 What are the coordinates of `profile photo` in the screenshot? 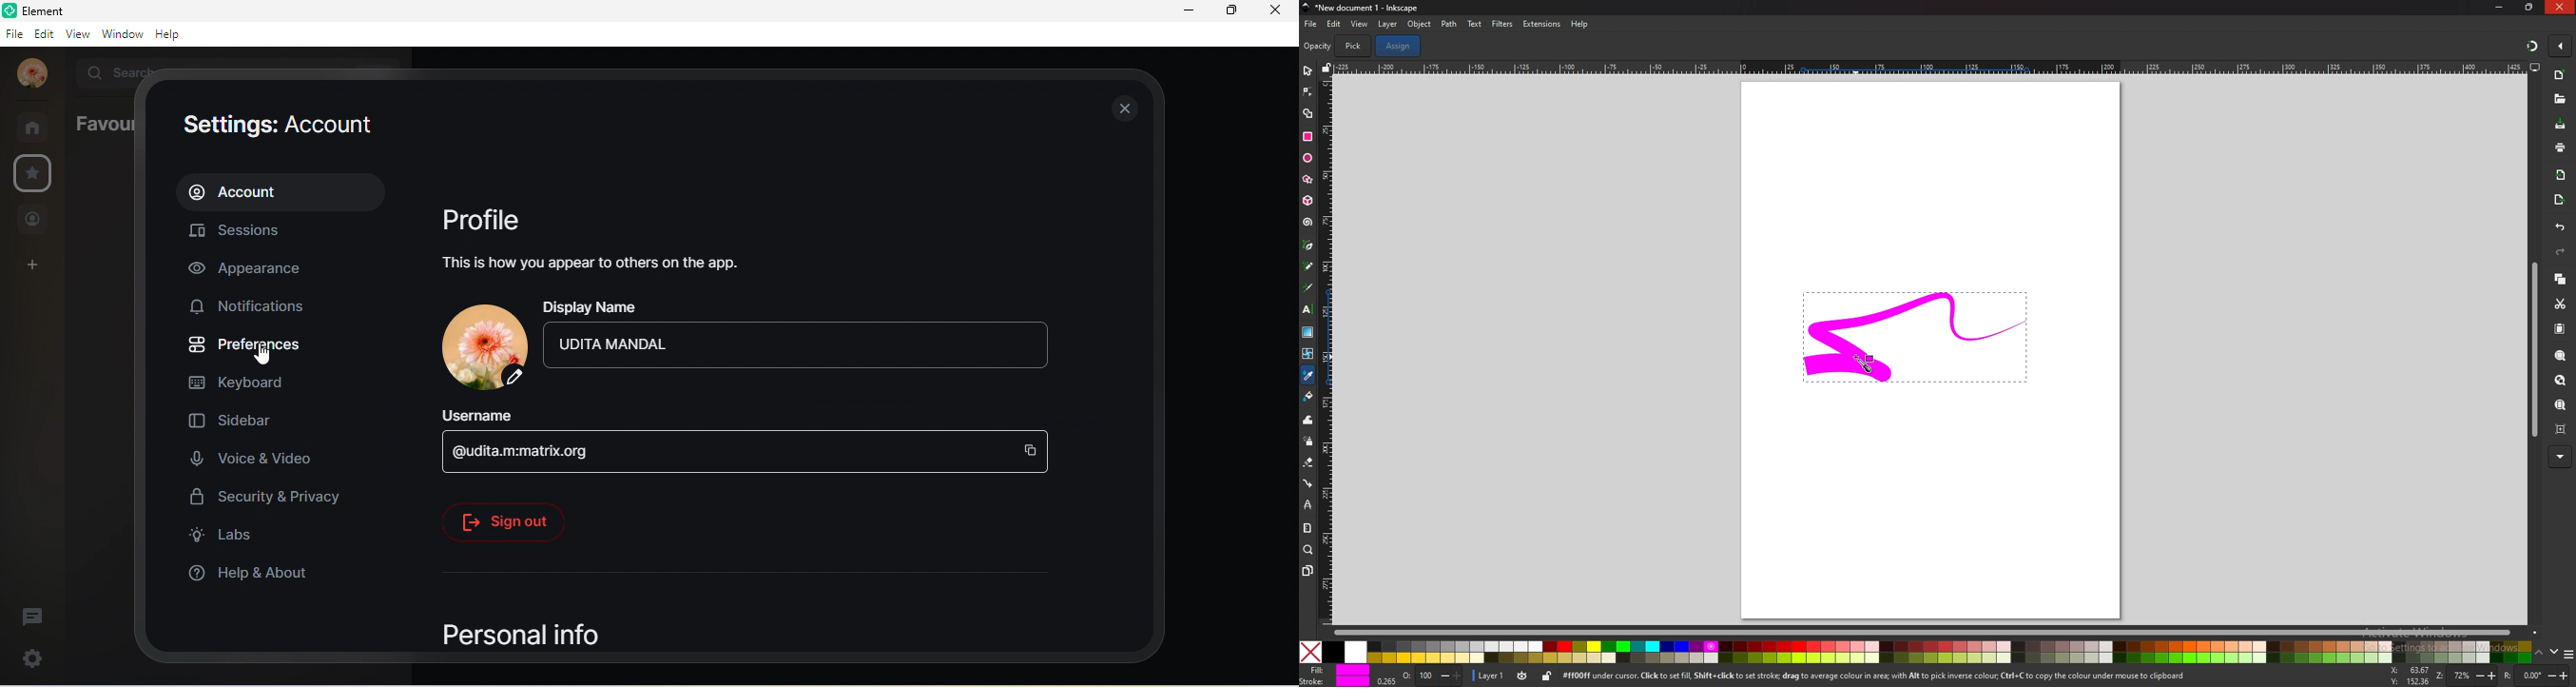 It's located at (477, 346).